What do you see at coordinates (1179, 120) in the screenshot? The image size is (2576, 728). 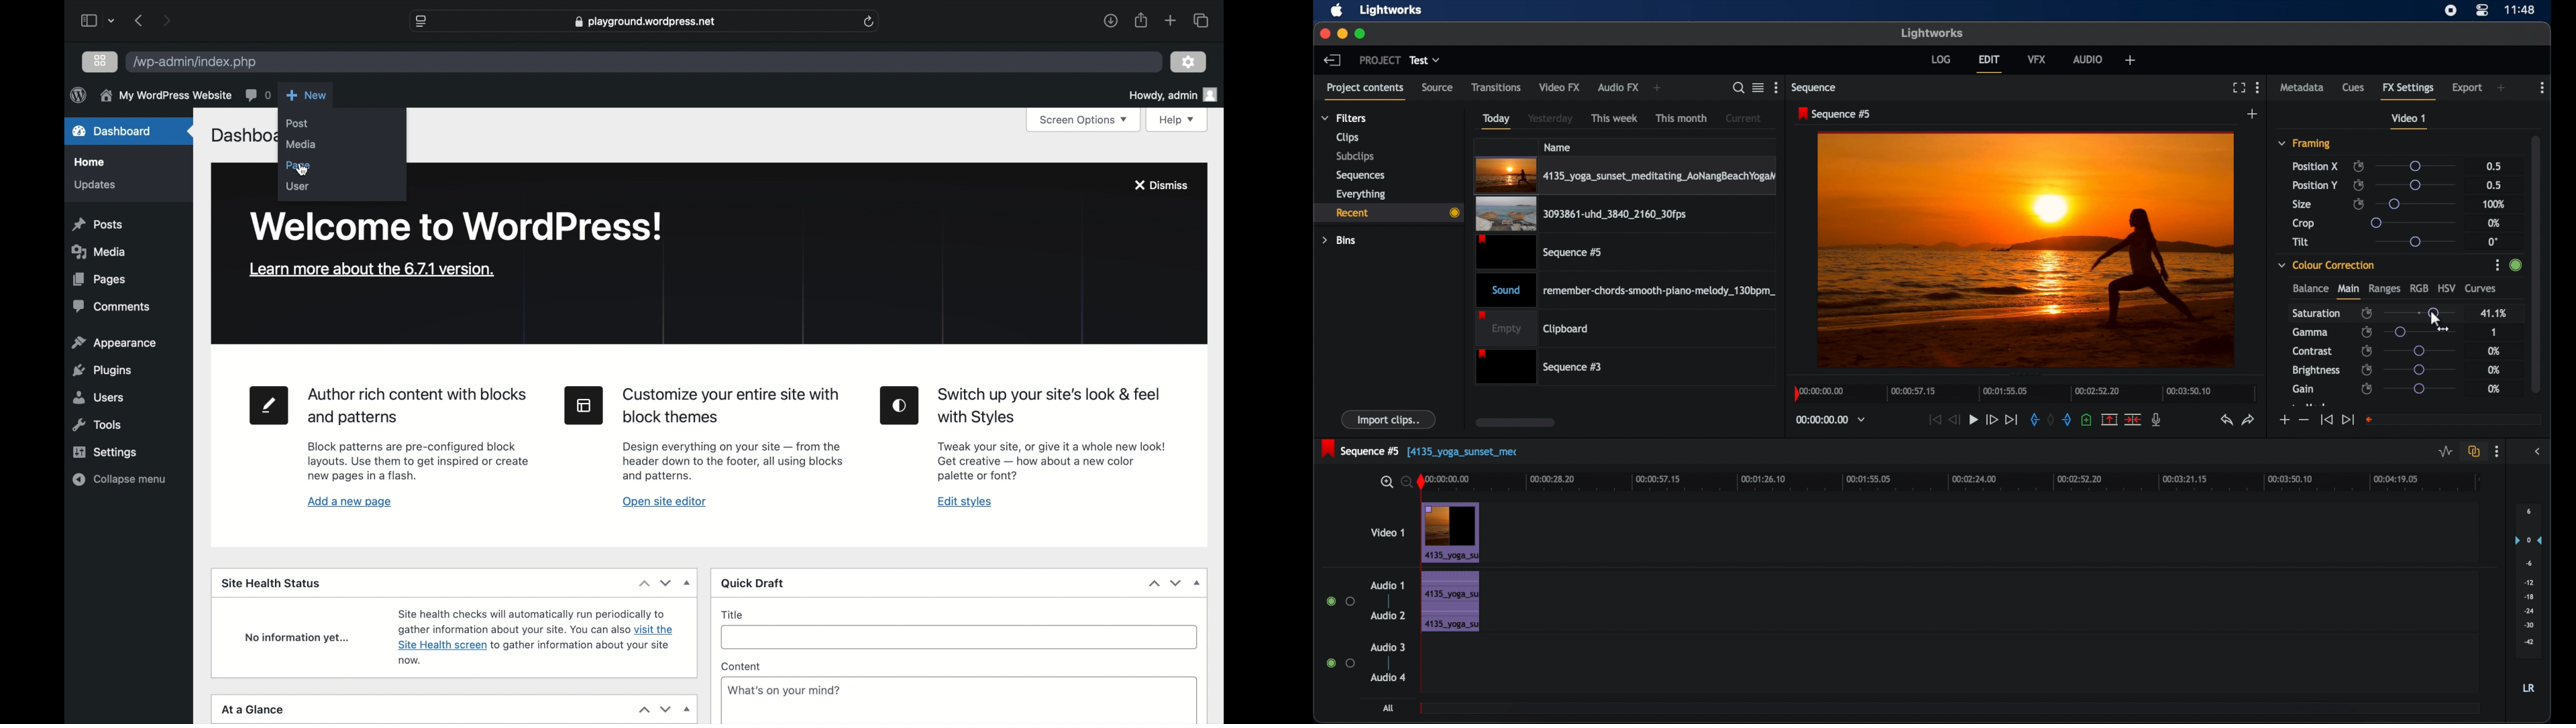 I see `help` at bounding box center [1179, 120].